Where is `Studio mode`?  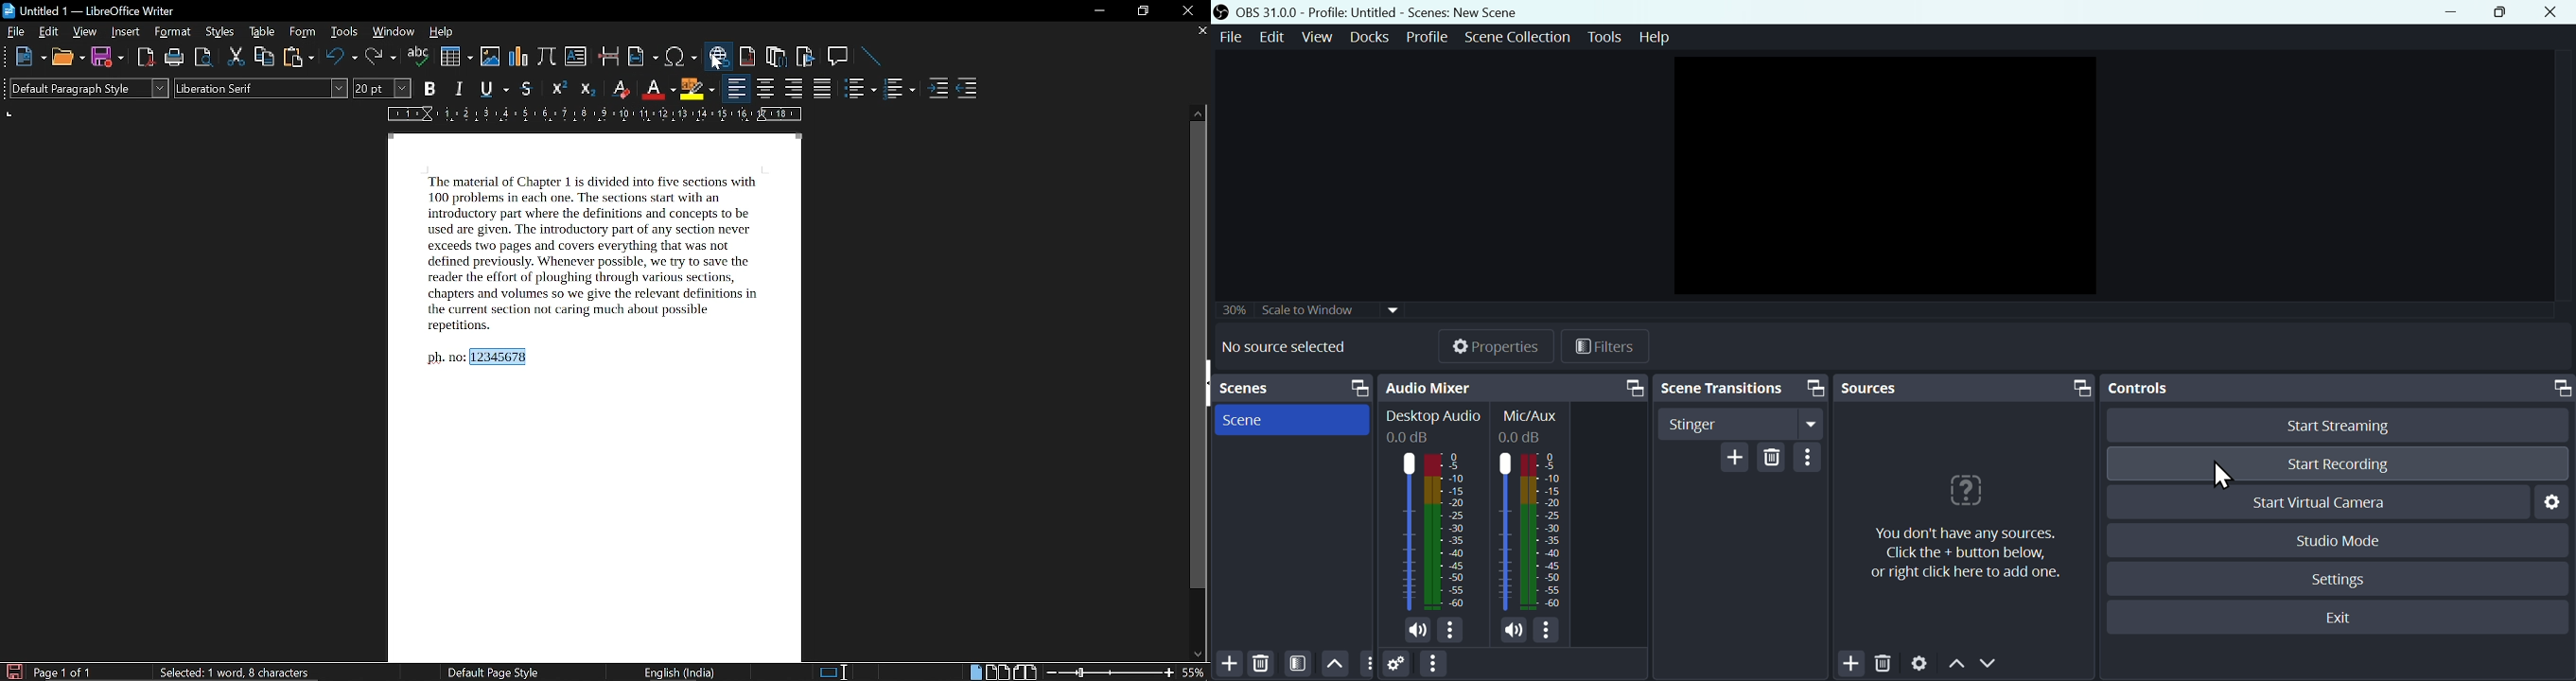 Studio mode is located at coordinates (2339, 538).